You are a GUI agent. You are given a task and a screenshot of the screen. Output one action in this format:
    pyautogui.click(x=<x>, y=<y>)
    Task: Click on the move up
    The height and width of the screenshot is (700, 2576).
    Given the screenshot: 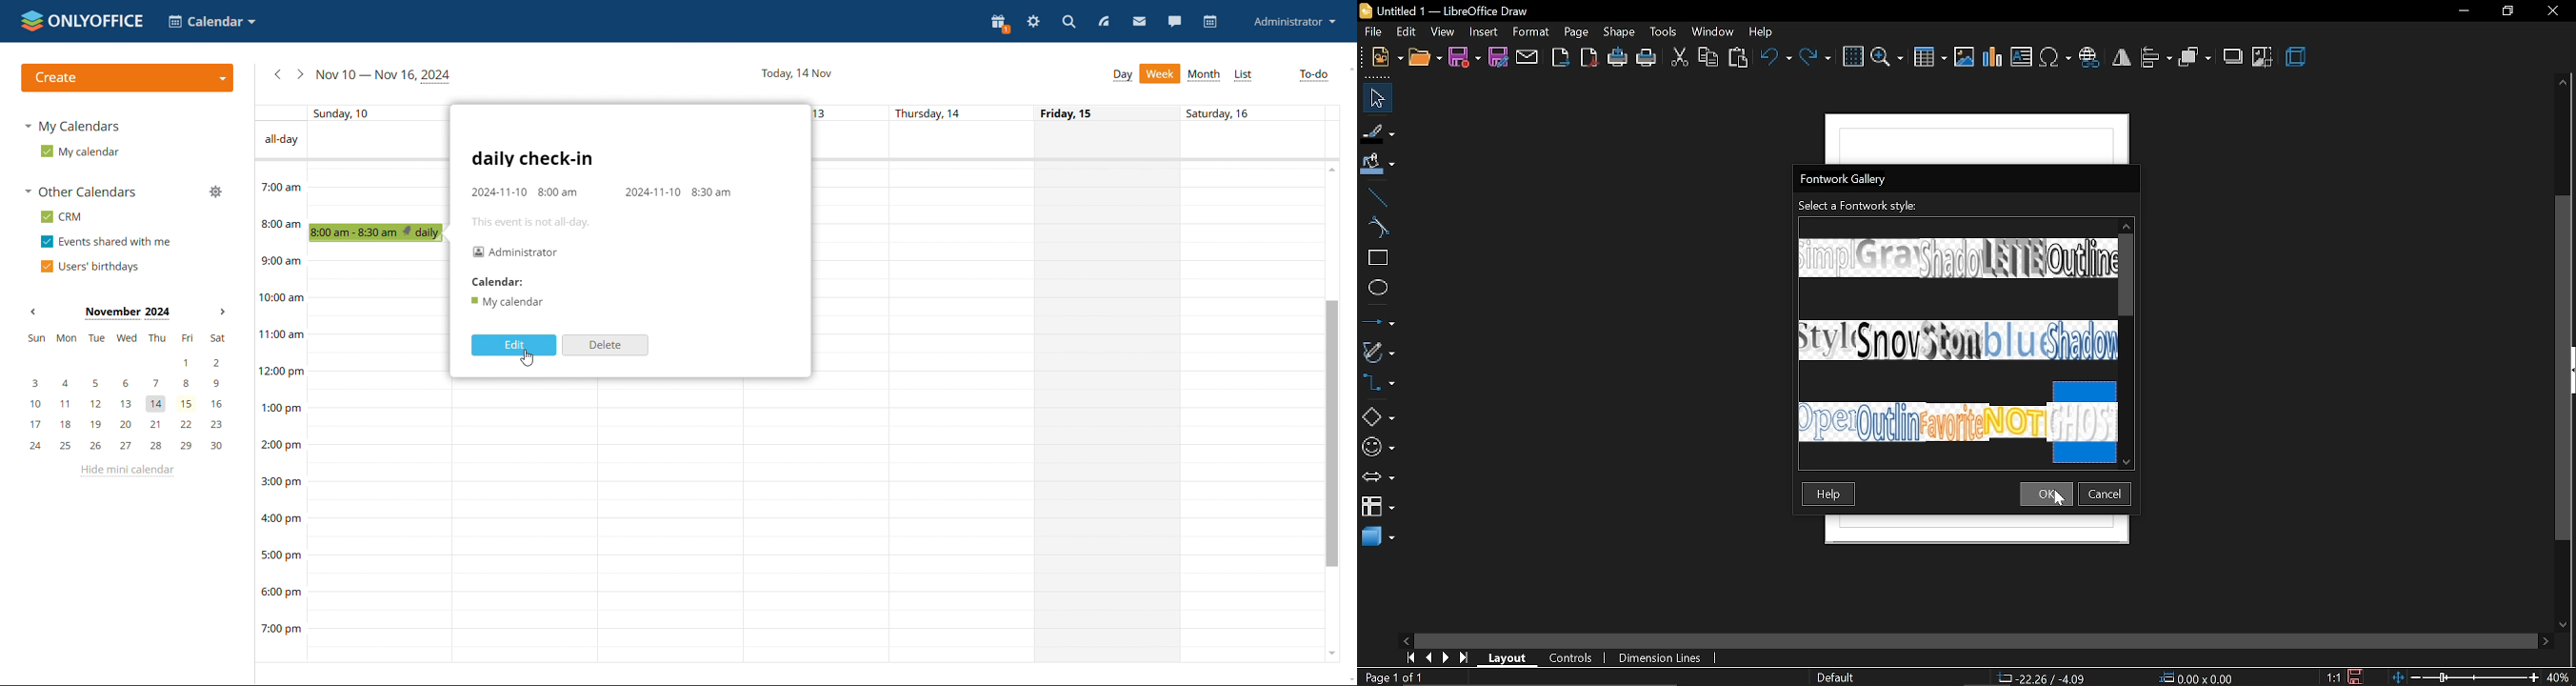 What is the action you would take?
    pyautogui.click(x=2127, y=224)
    